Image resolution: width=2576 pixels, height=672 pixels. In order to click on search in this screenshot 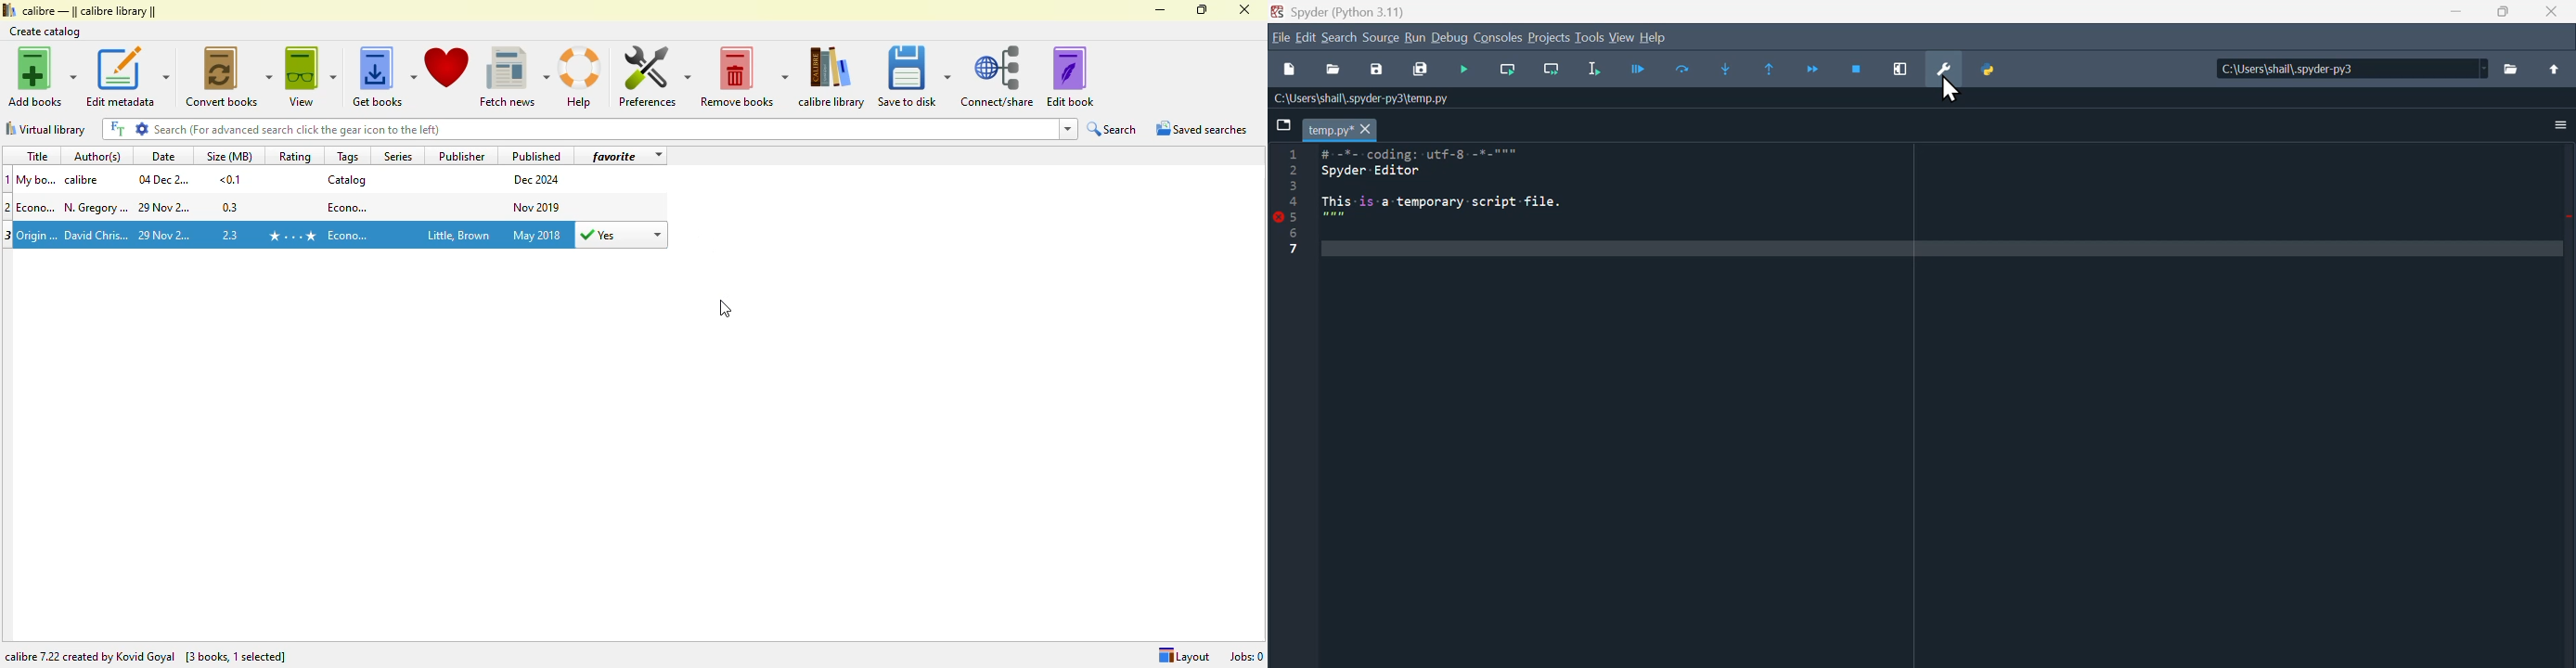, I will do `click(603, 129)`.